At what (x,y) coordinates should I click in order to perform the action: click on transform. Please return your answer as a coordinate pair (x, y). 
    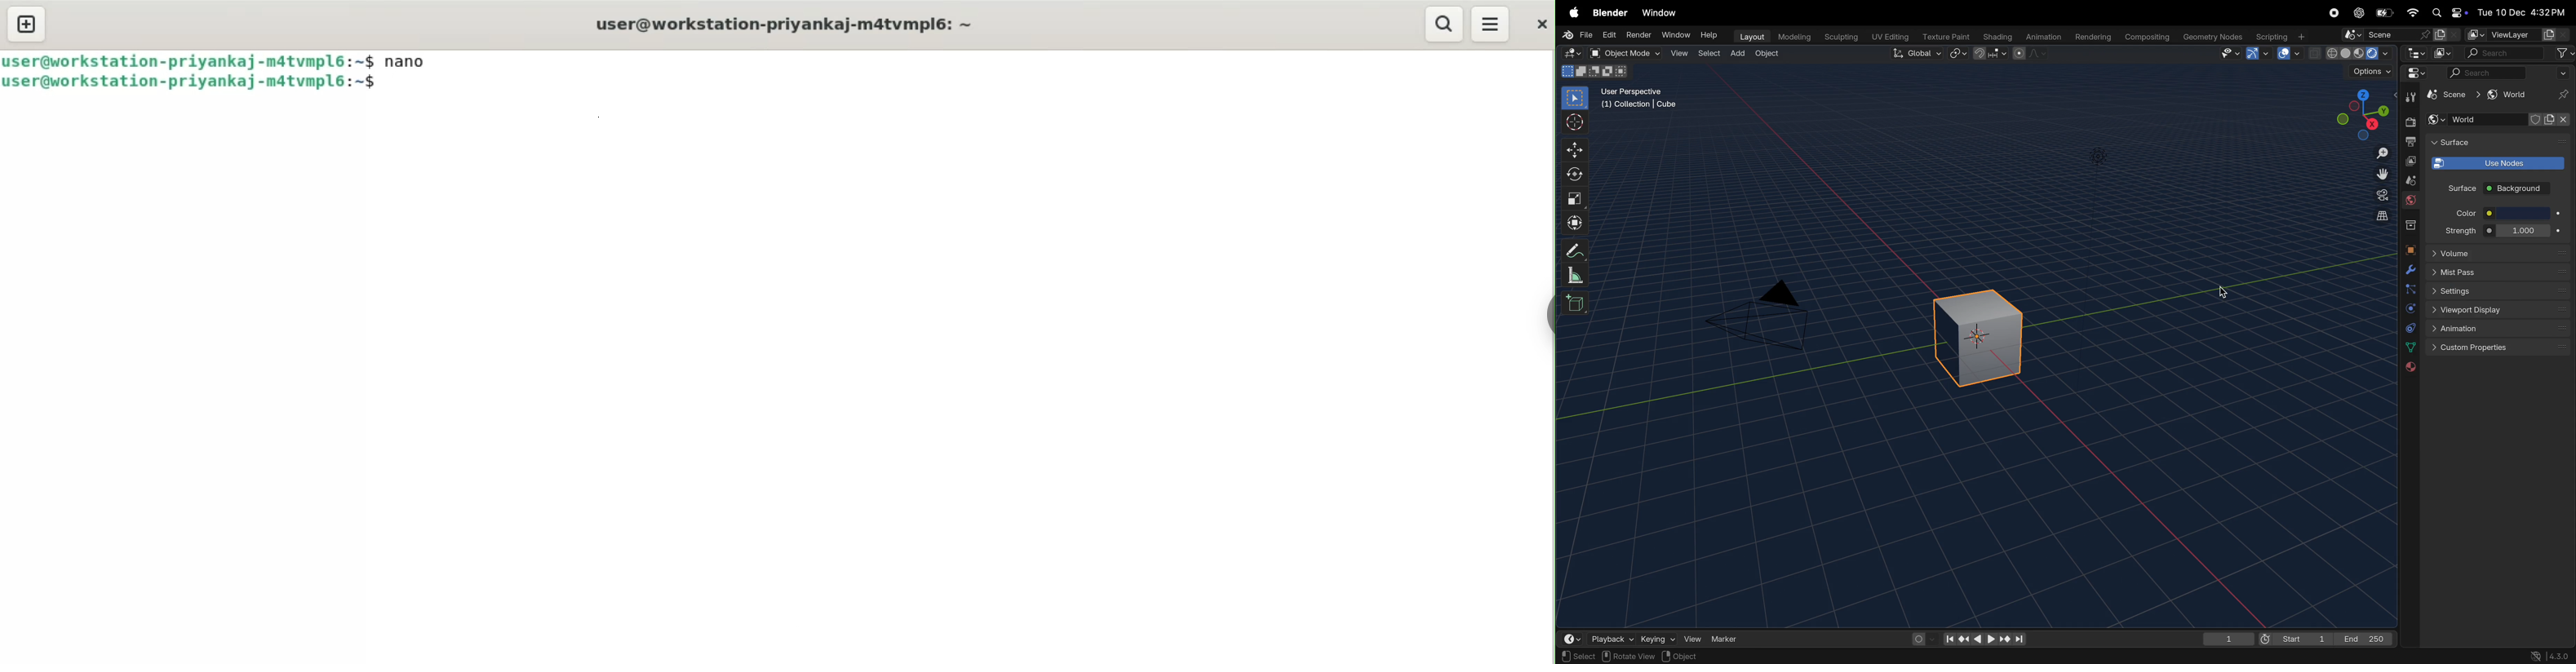
    Looking at the image, I should click on (1576, 175).